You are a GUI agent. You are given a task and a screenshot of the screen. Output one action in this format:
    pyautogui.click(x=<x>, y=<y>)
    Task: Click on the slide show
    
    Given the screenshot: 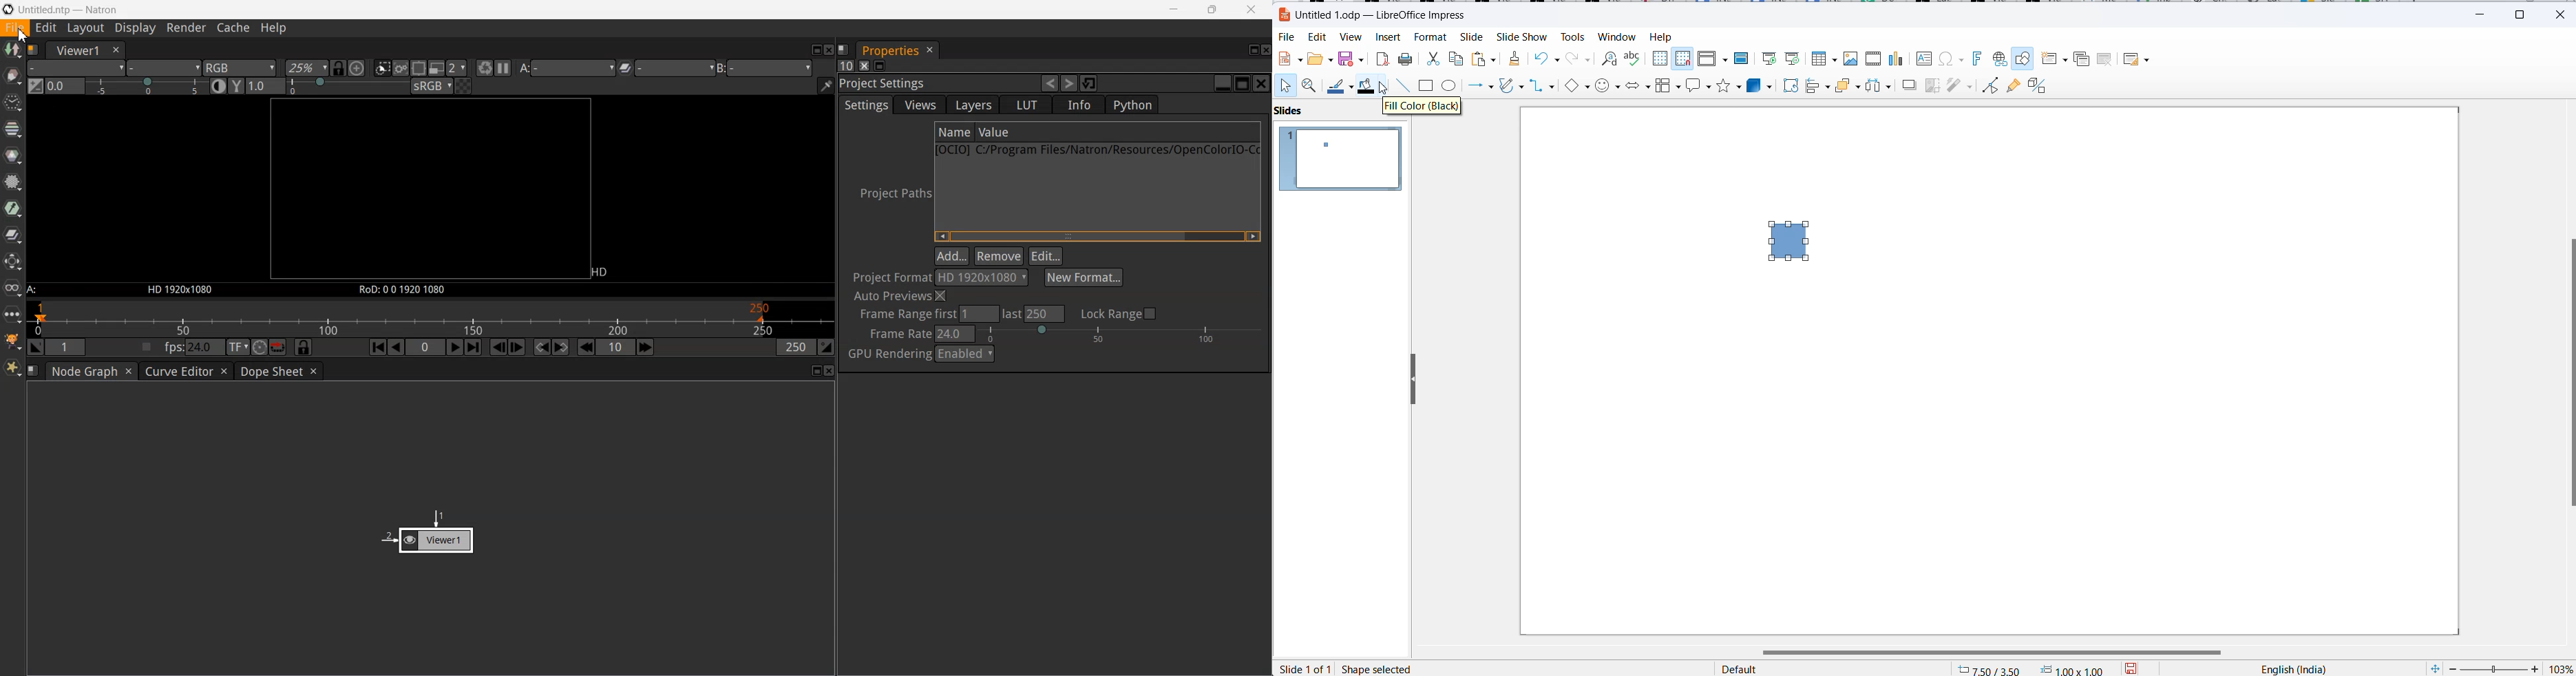 What is the action you would take?
    pyautogui.click(x=1521, y=38)
    